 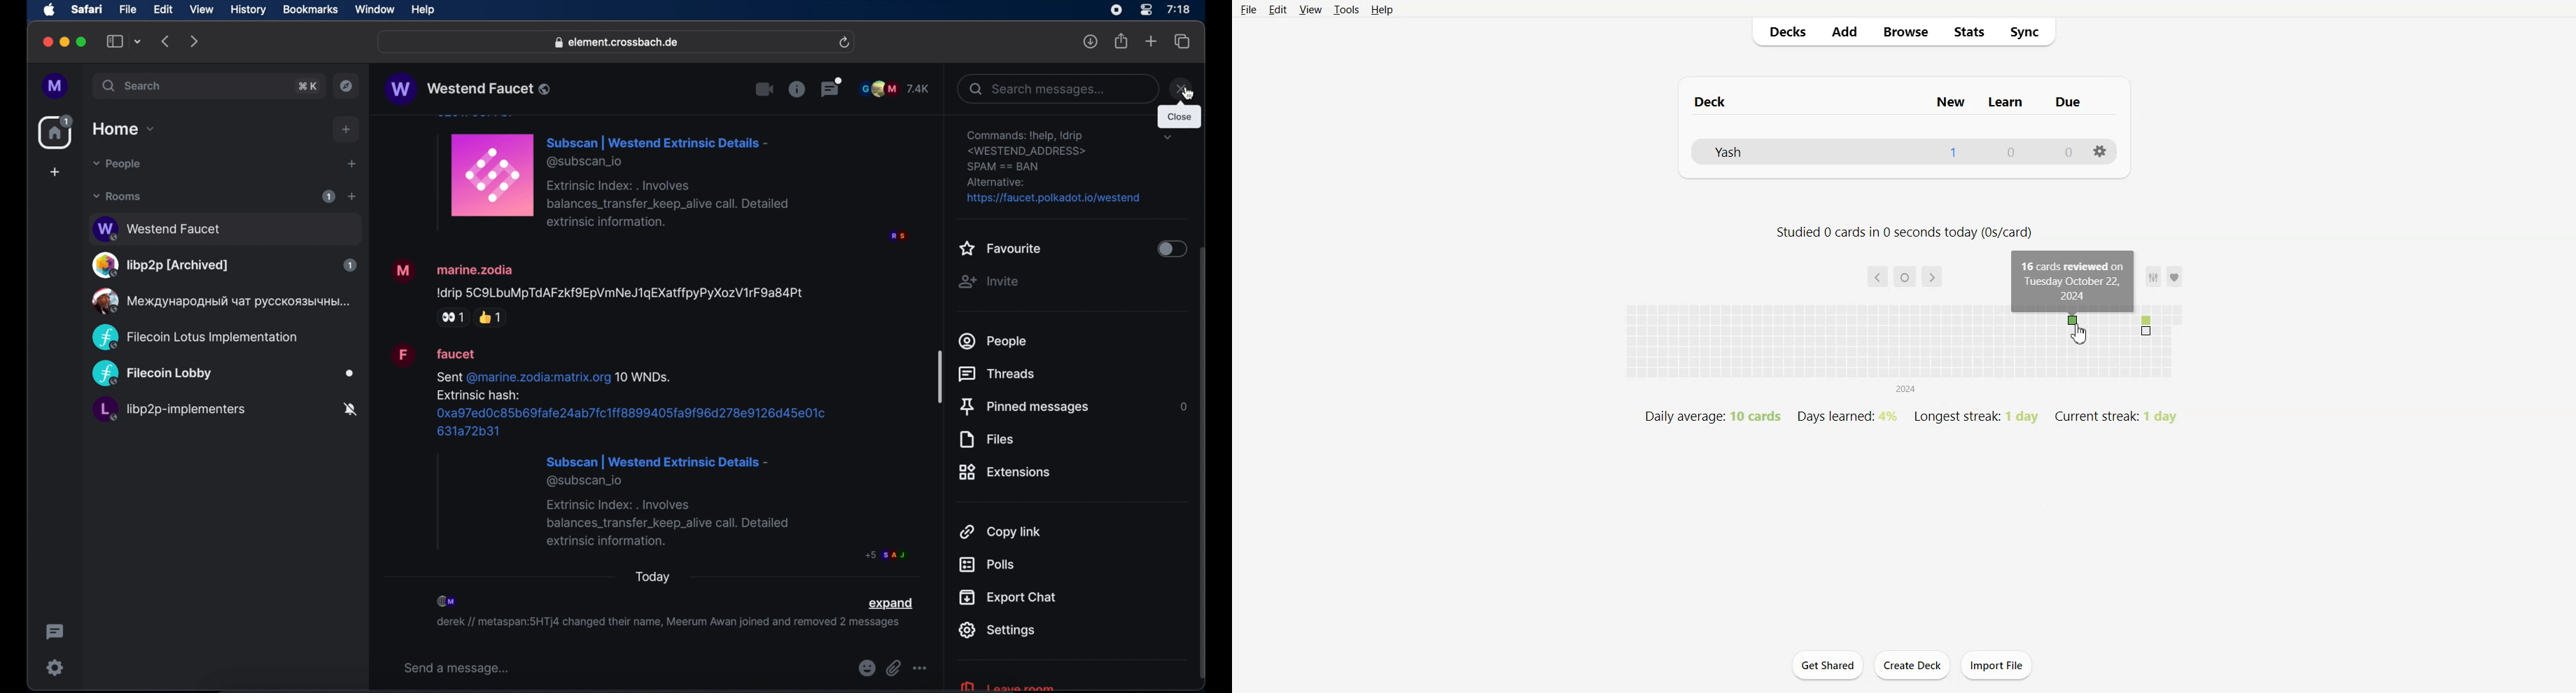 What do you see at coordinates (940, 376) in the screenshot?
I see `scroll box` at bounding box center [940, 376].